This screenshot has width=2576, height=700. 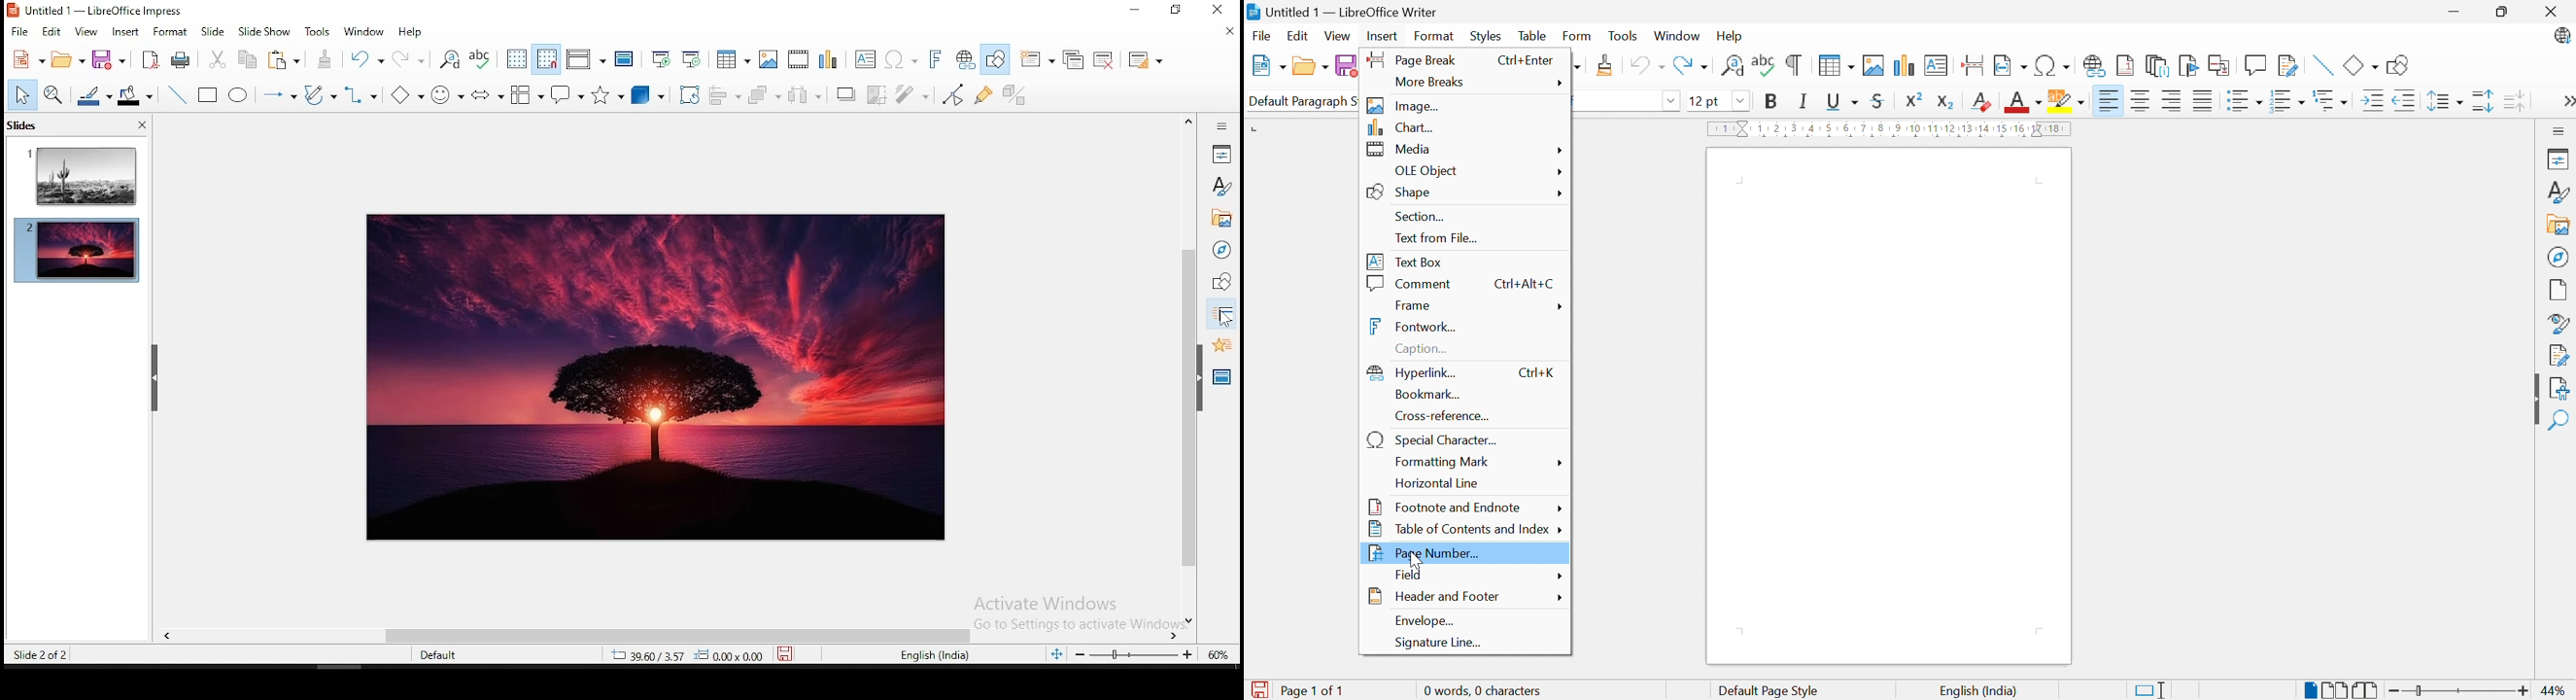 What do you see at coordinates (364, 32) in the screenshot?
I see `window` at bounding box center [364, 32].